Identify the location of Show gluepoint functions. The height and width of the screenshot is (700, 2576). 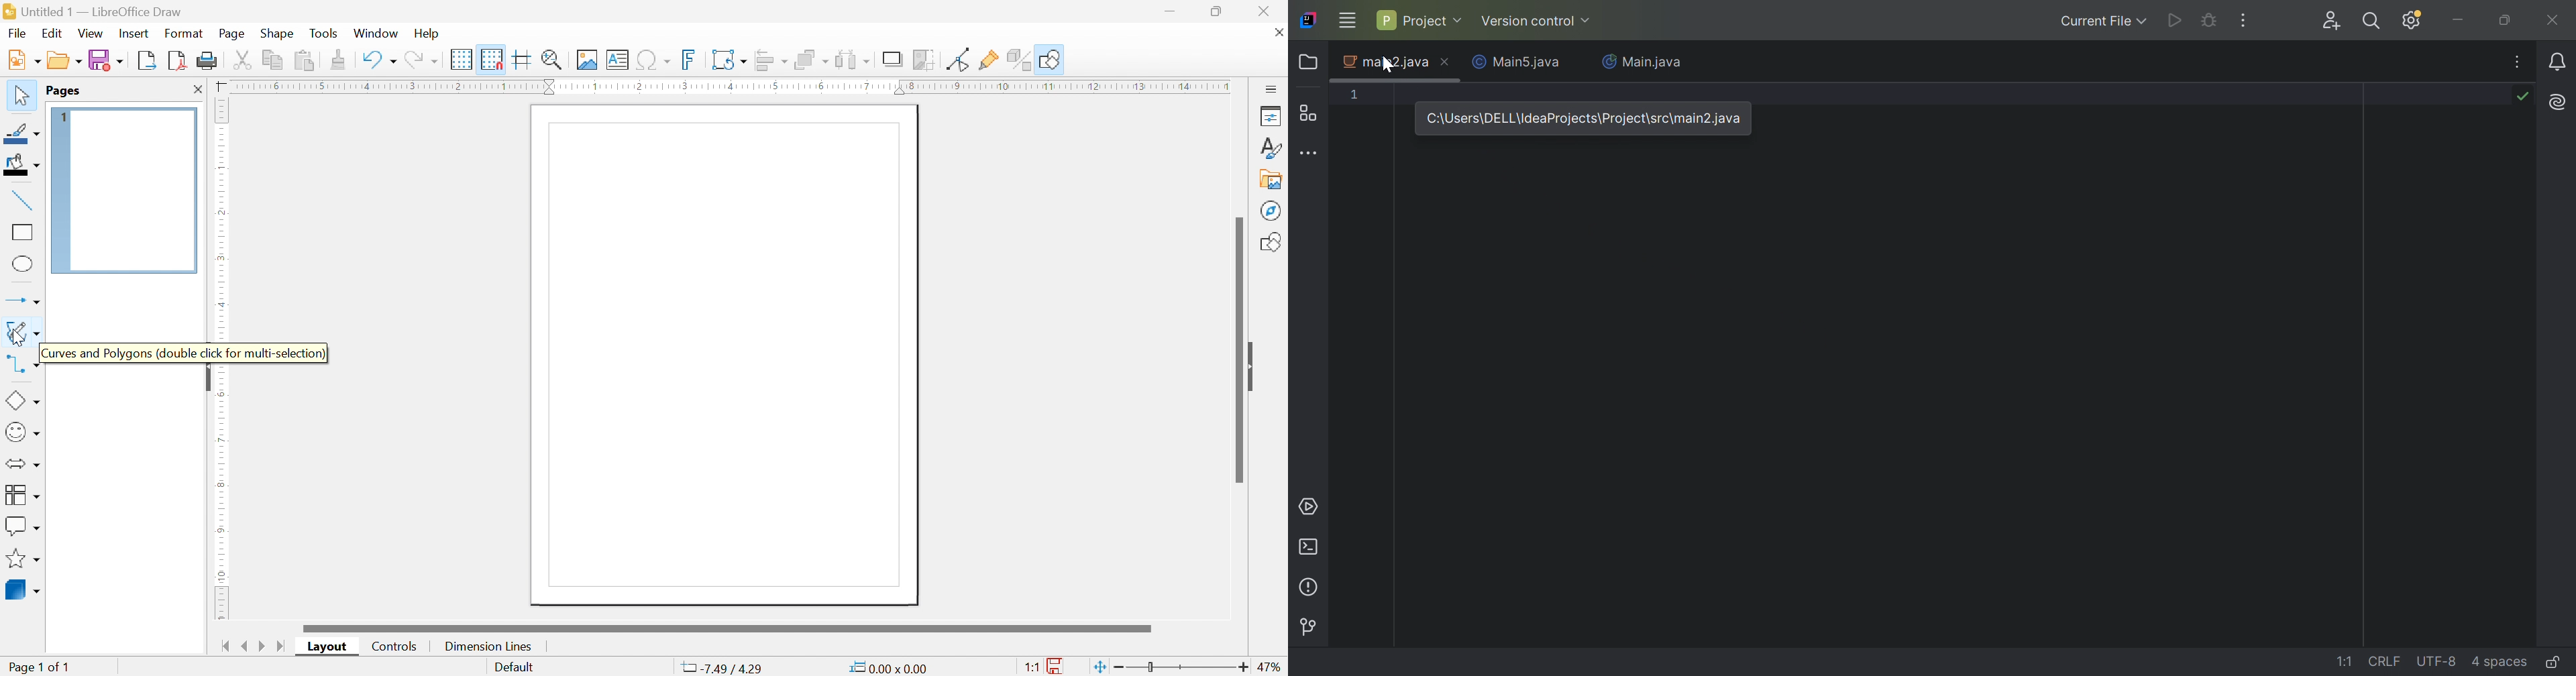
(989, 60).